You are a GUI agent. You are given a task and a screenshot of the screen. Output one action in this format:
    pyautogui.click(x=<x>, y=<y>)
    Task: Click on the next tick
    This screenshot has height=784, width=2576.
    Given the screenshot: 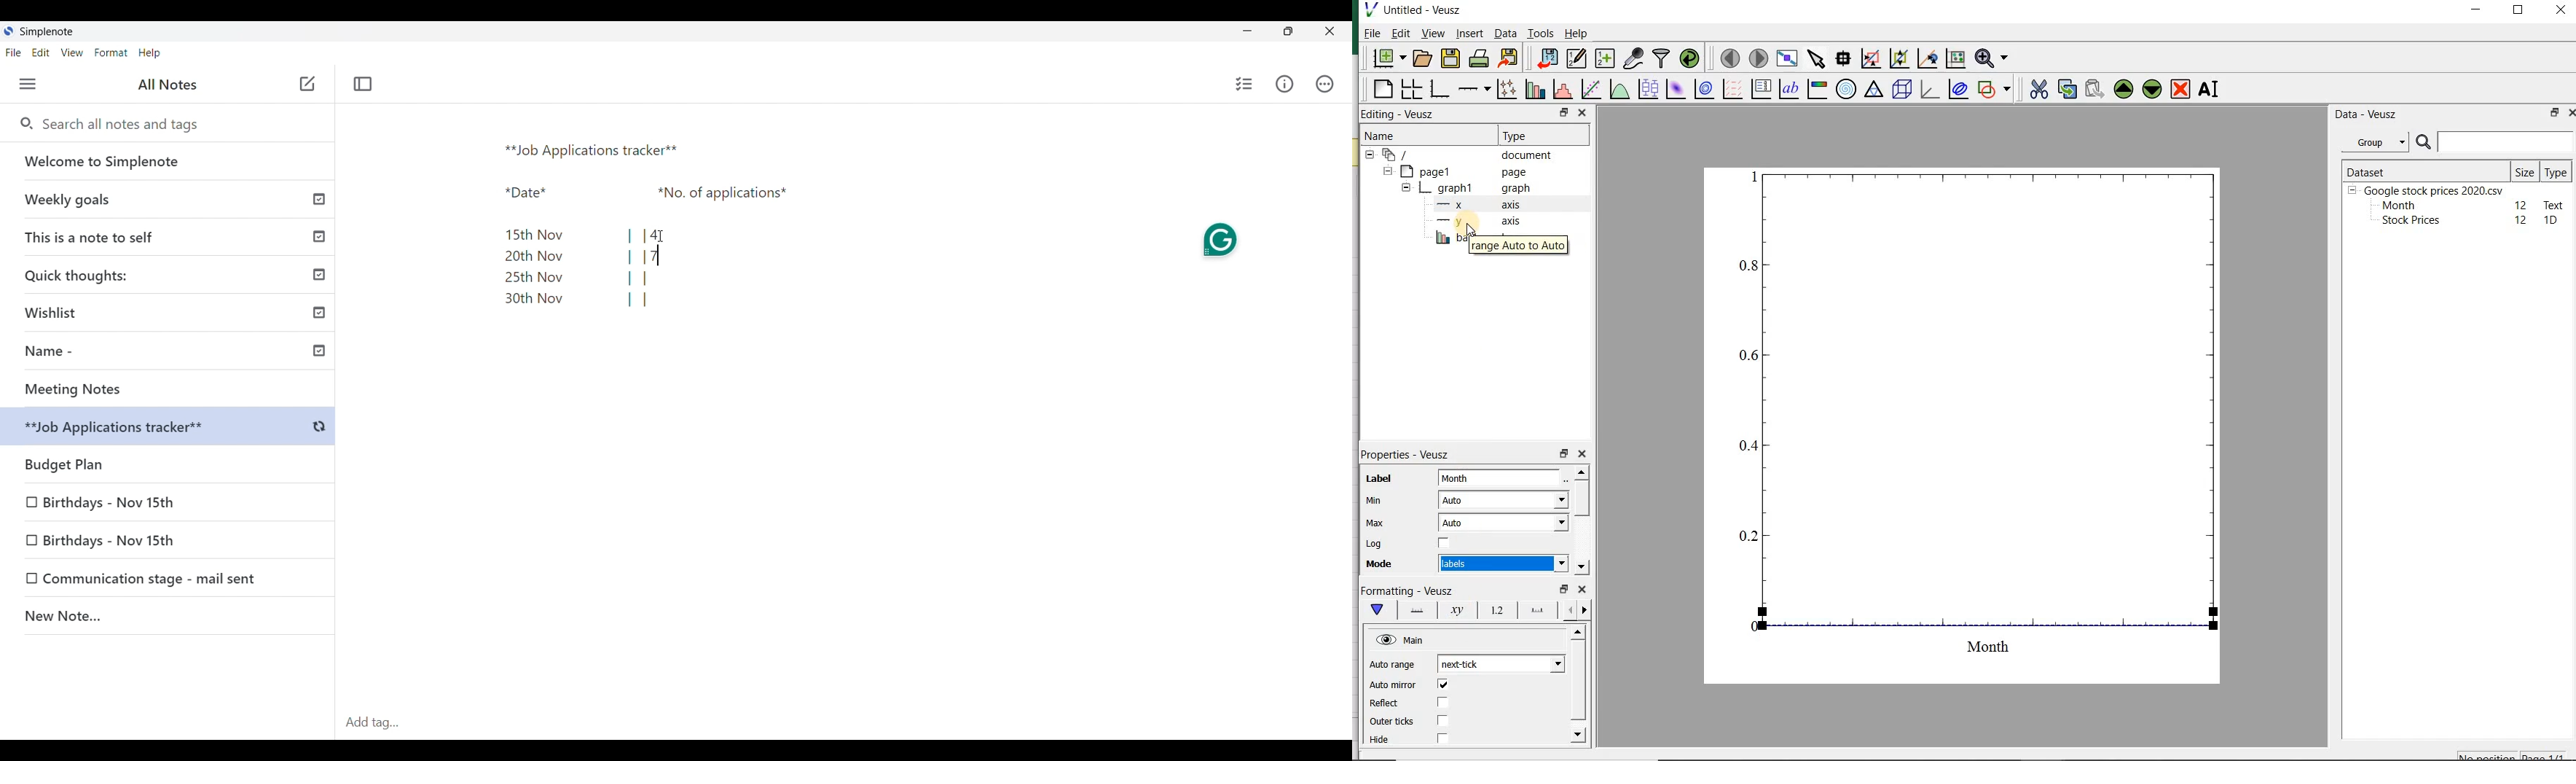 What is the action you would take?
    pyautogui.click(x=1499, y=664)
    